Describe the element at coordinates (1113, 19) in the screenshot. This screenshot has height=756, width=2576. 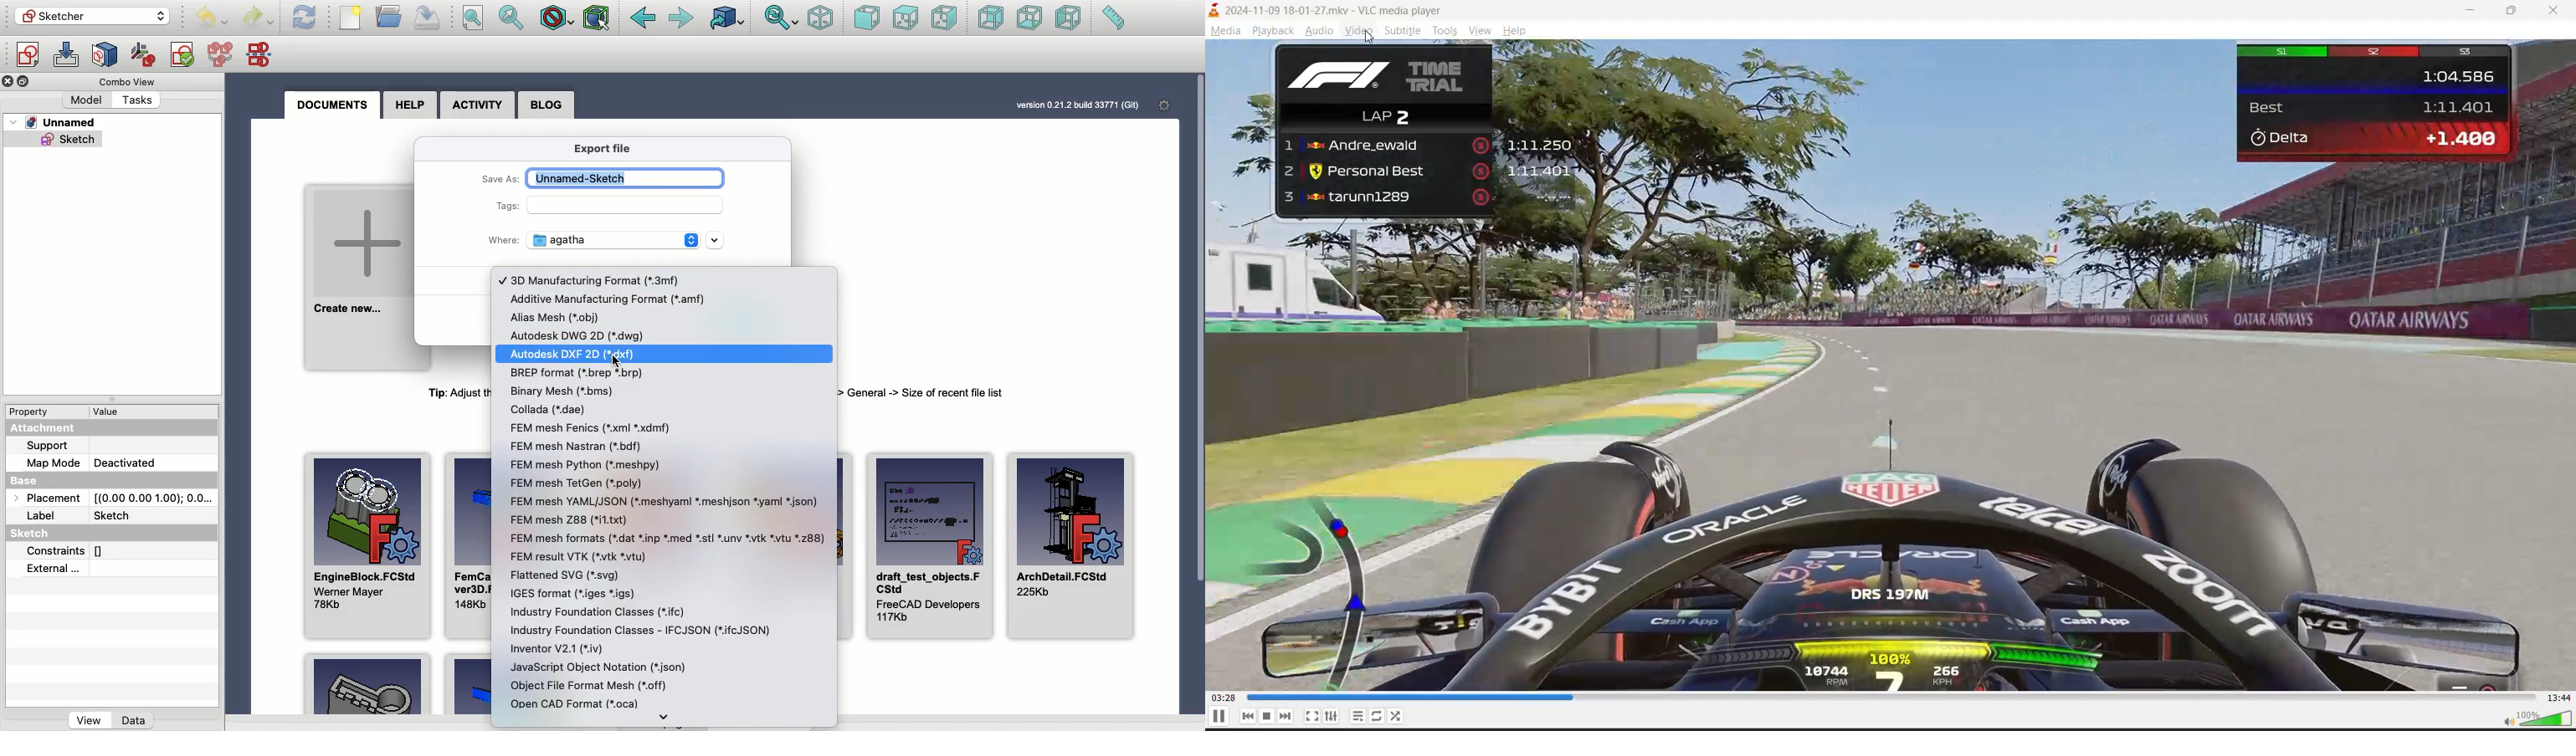
I see `Measure` at that location.